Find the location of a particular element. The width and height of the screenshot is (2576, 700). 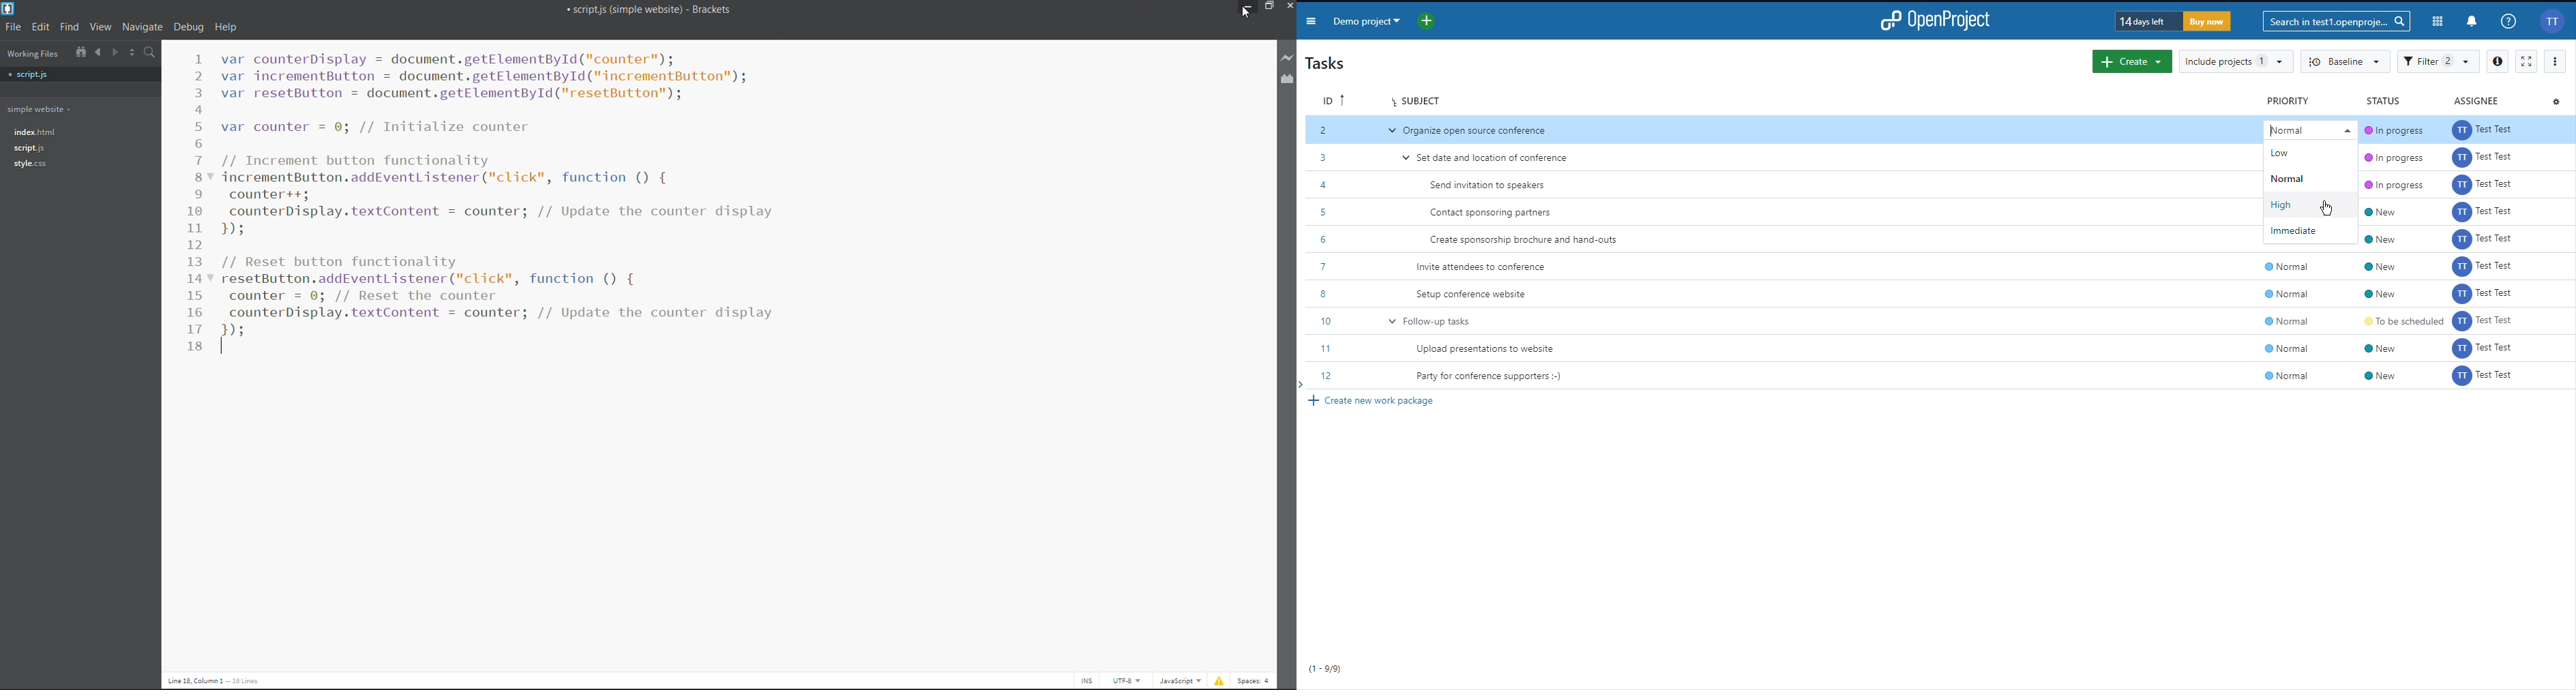

simple website is located at coordinates (39, 110).